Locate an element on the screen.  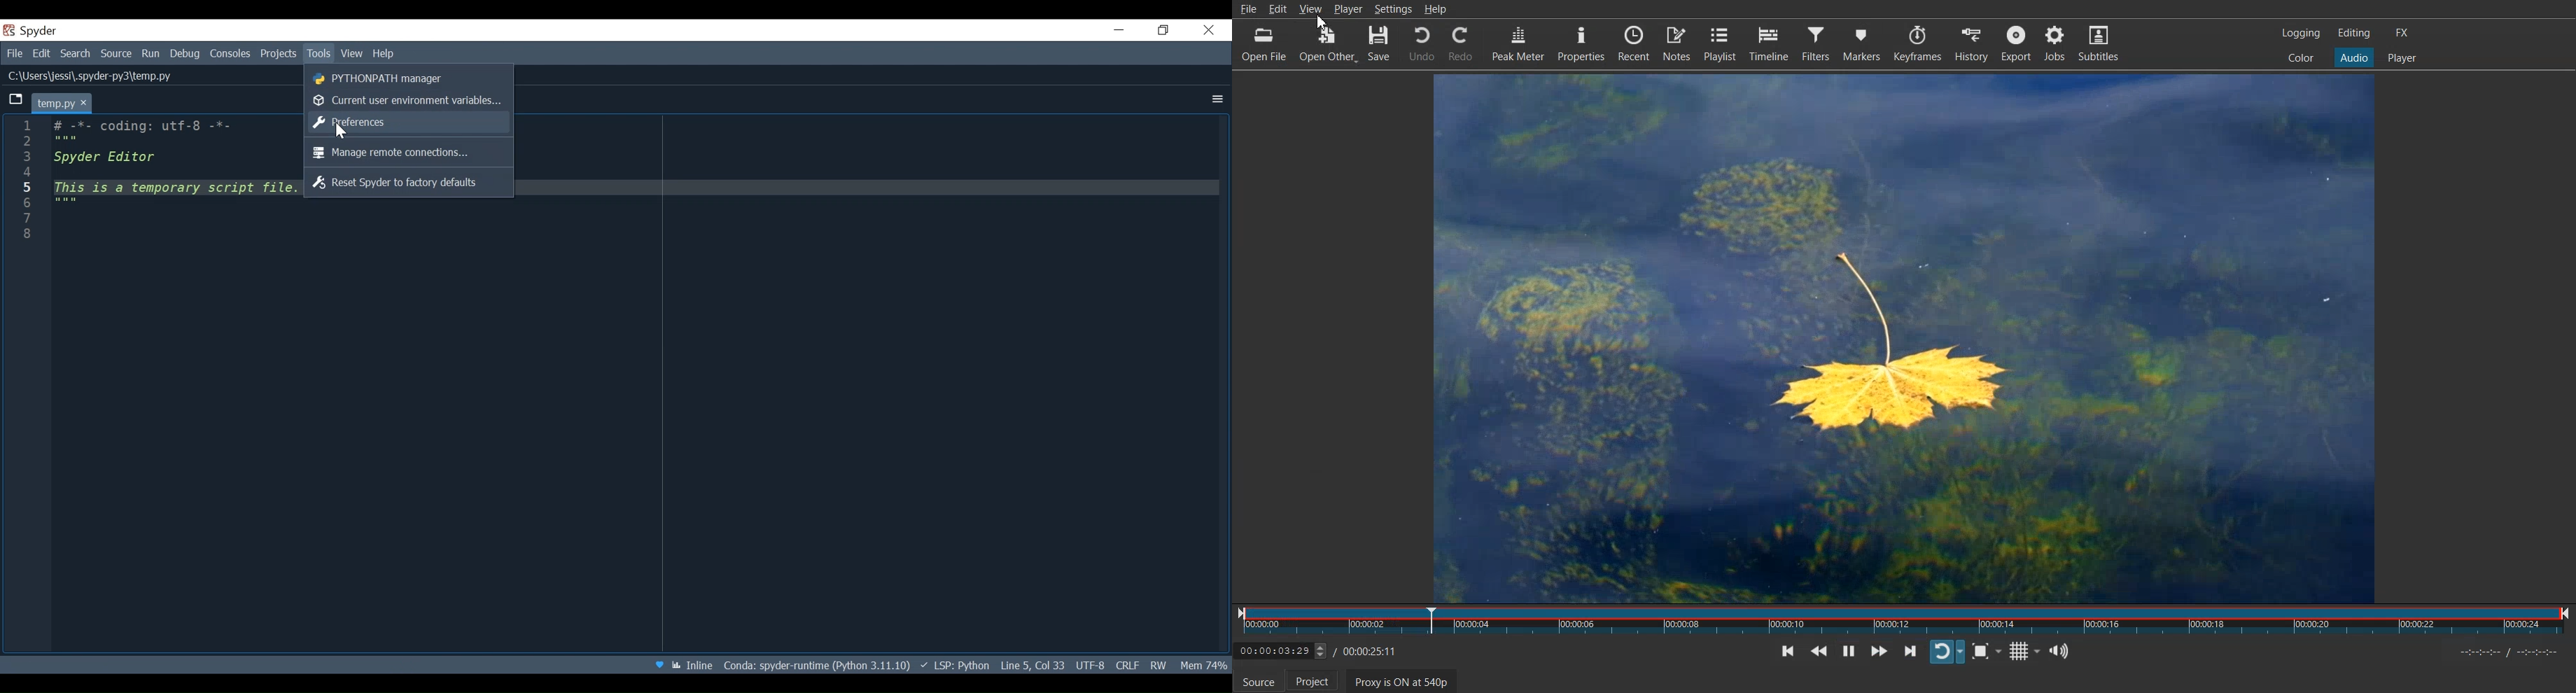
Toggle player looping is located at coordinates (1947, 652).